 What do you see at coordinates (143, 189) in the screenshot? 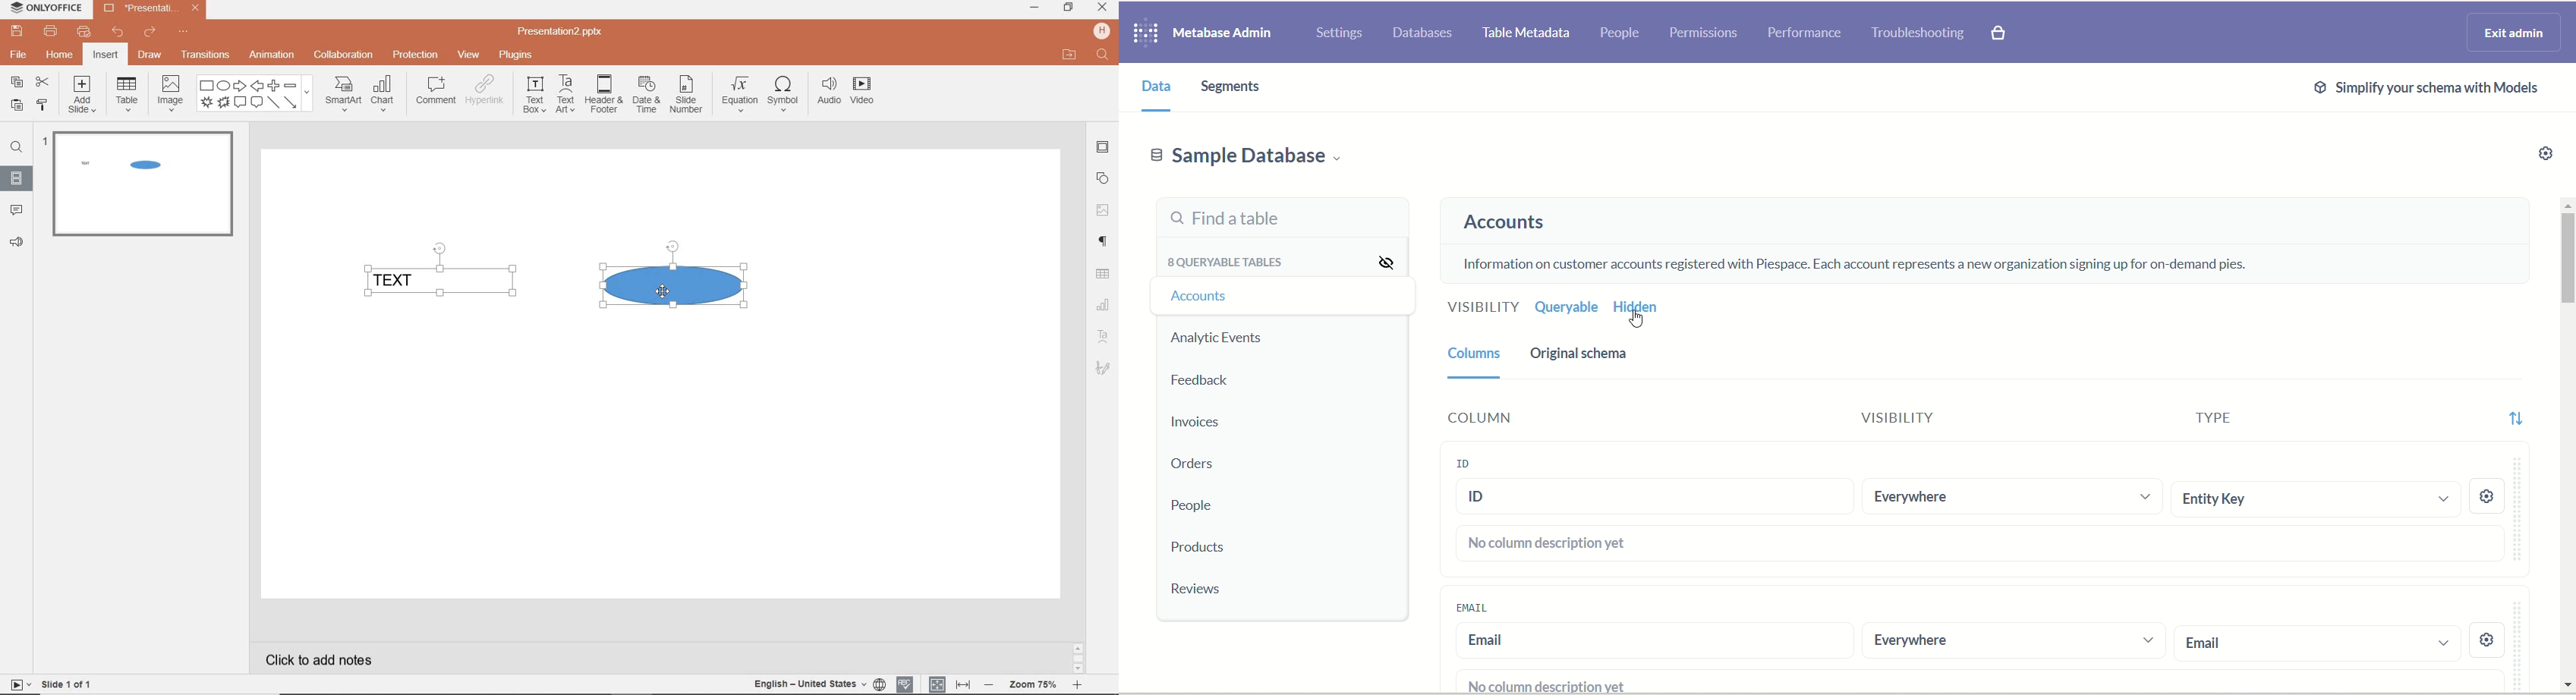
I see `SLIDE1` at bounding box center [143, 189].